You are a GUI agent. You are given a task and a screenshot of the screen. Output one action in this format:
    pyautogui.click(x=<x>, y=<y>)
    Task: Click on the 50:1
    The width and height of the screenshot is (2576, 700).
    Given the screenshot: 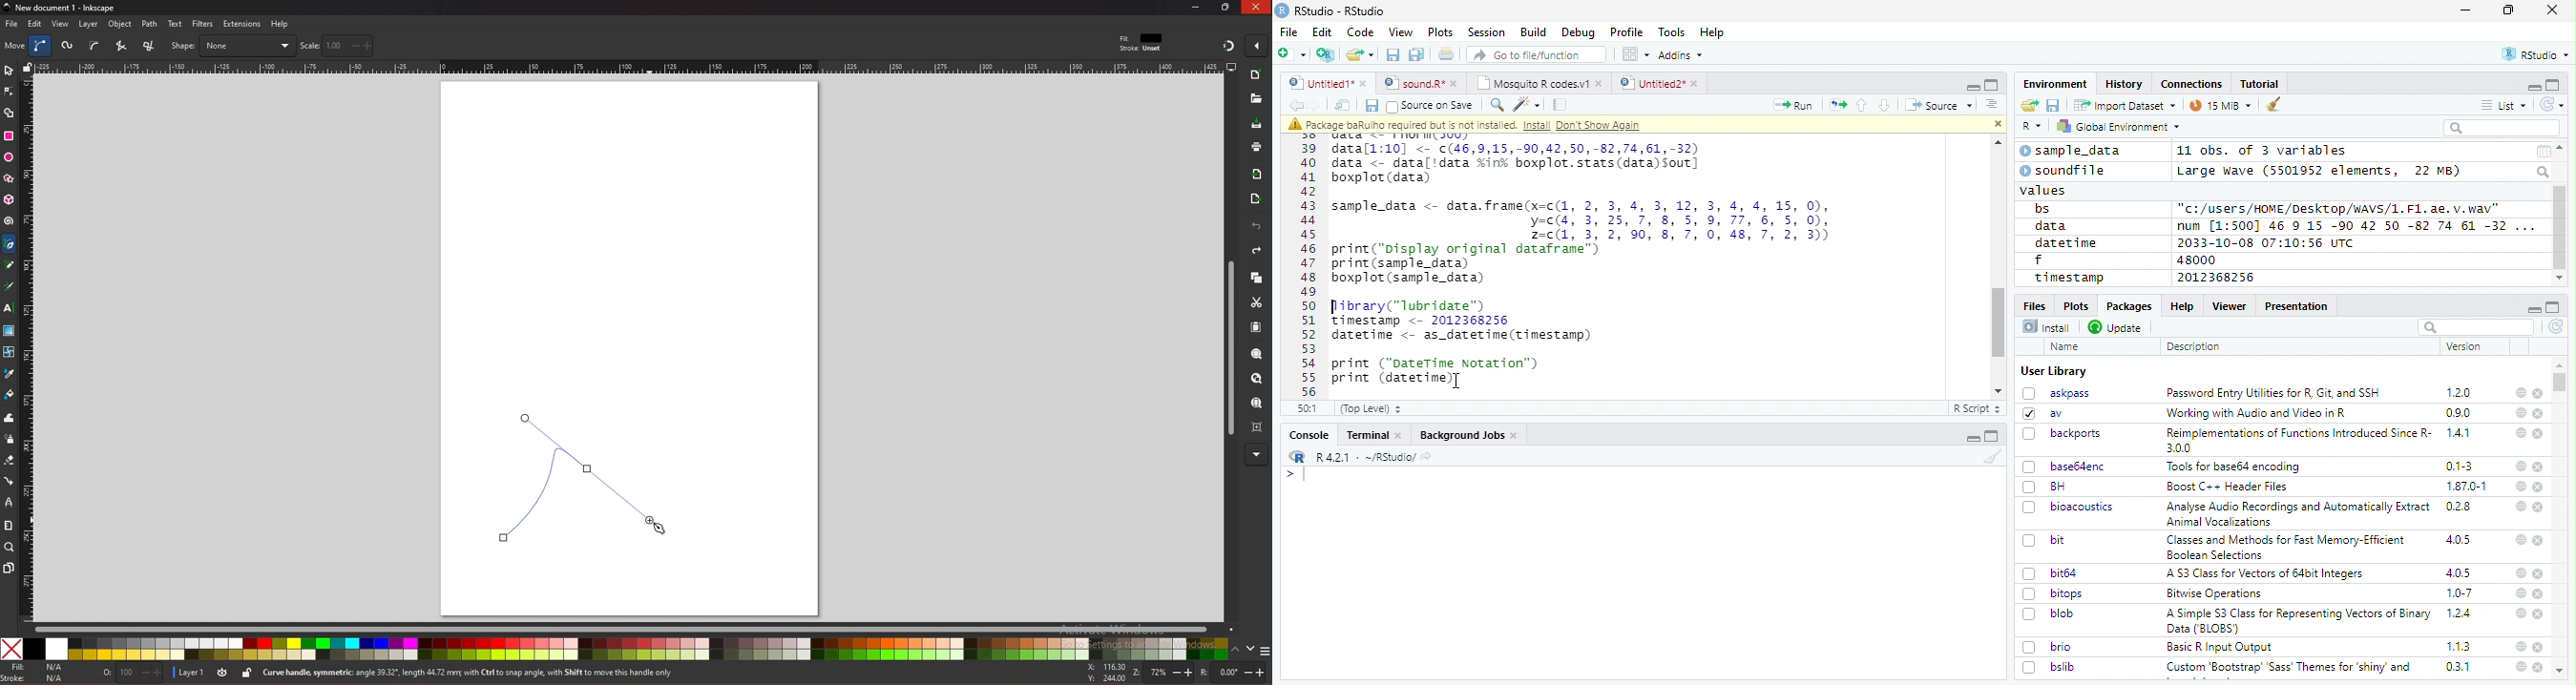 What is the action you would take?
    pyautogui.click(x=1309, y=408)
    